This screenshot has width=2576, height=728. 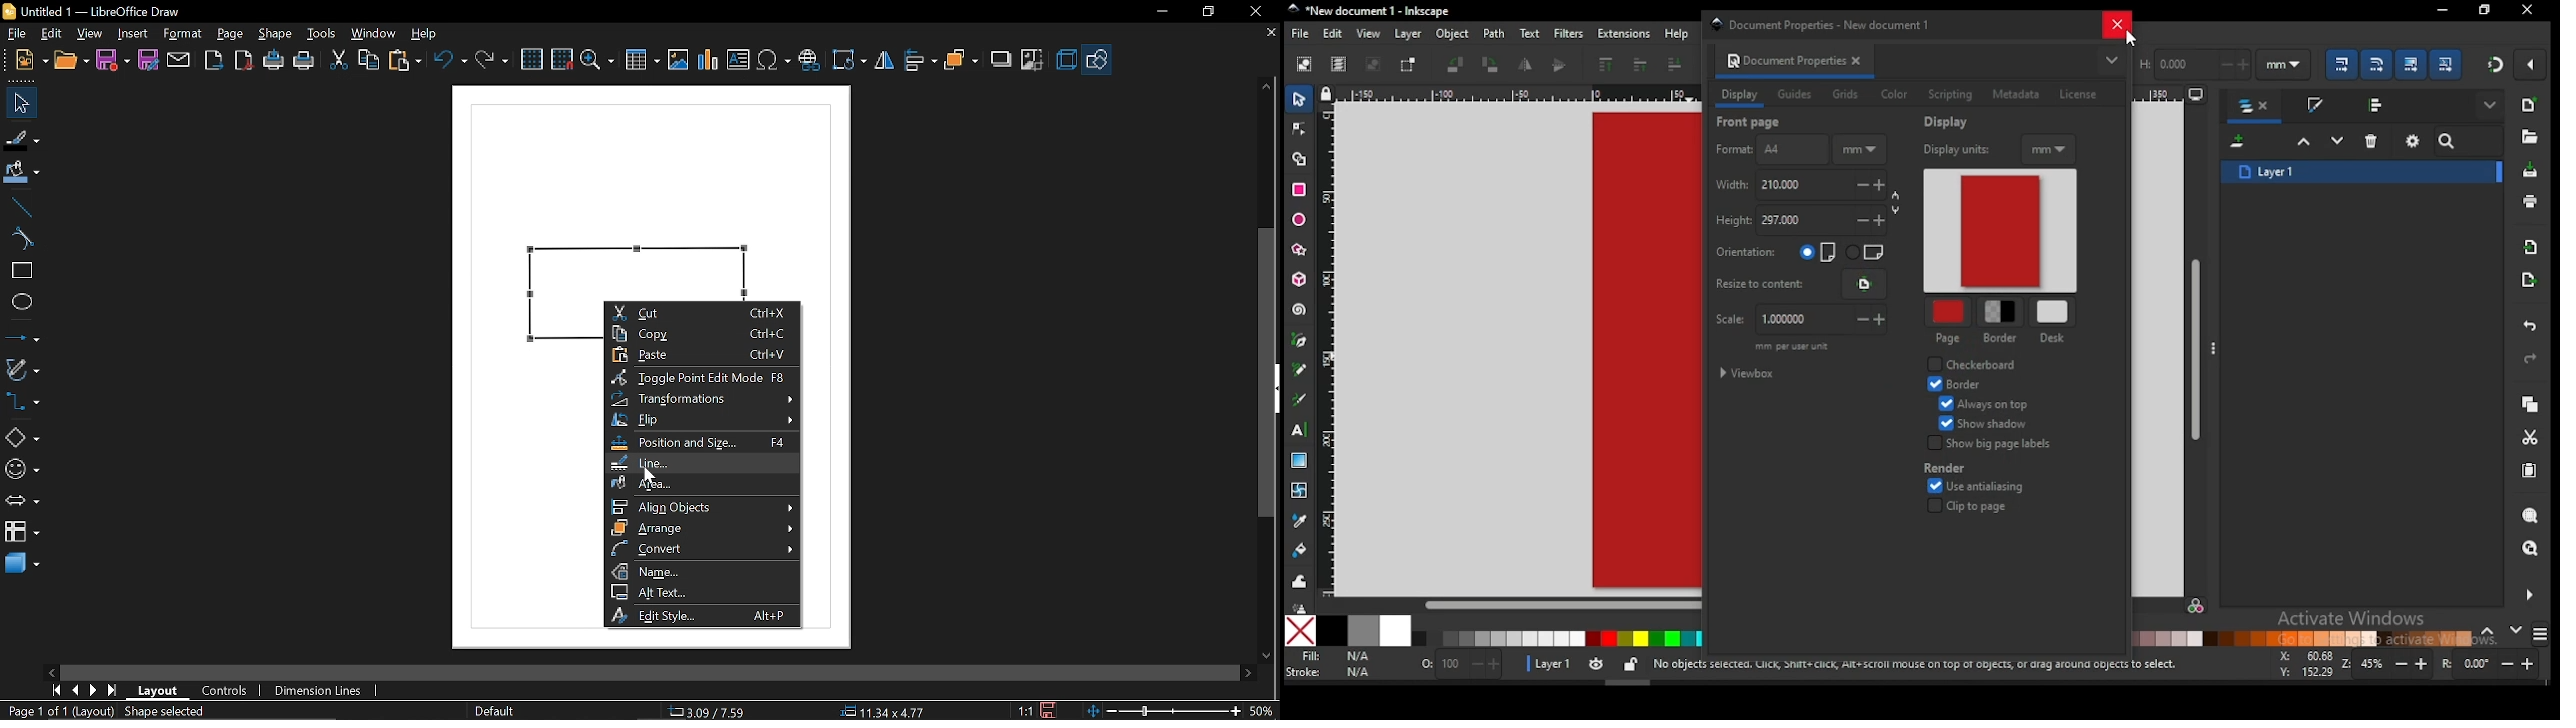 I want to click on redo, so click(x=2528, y=360).